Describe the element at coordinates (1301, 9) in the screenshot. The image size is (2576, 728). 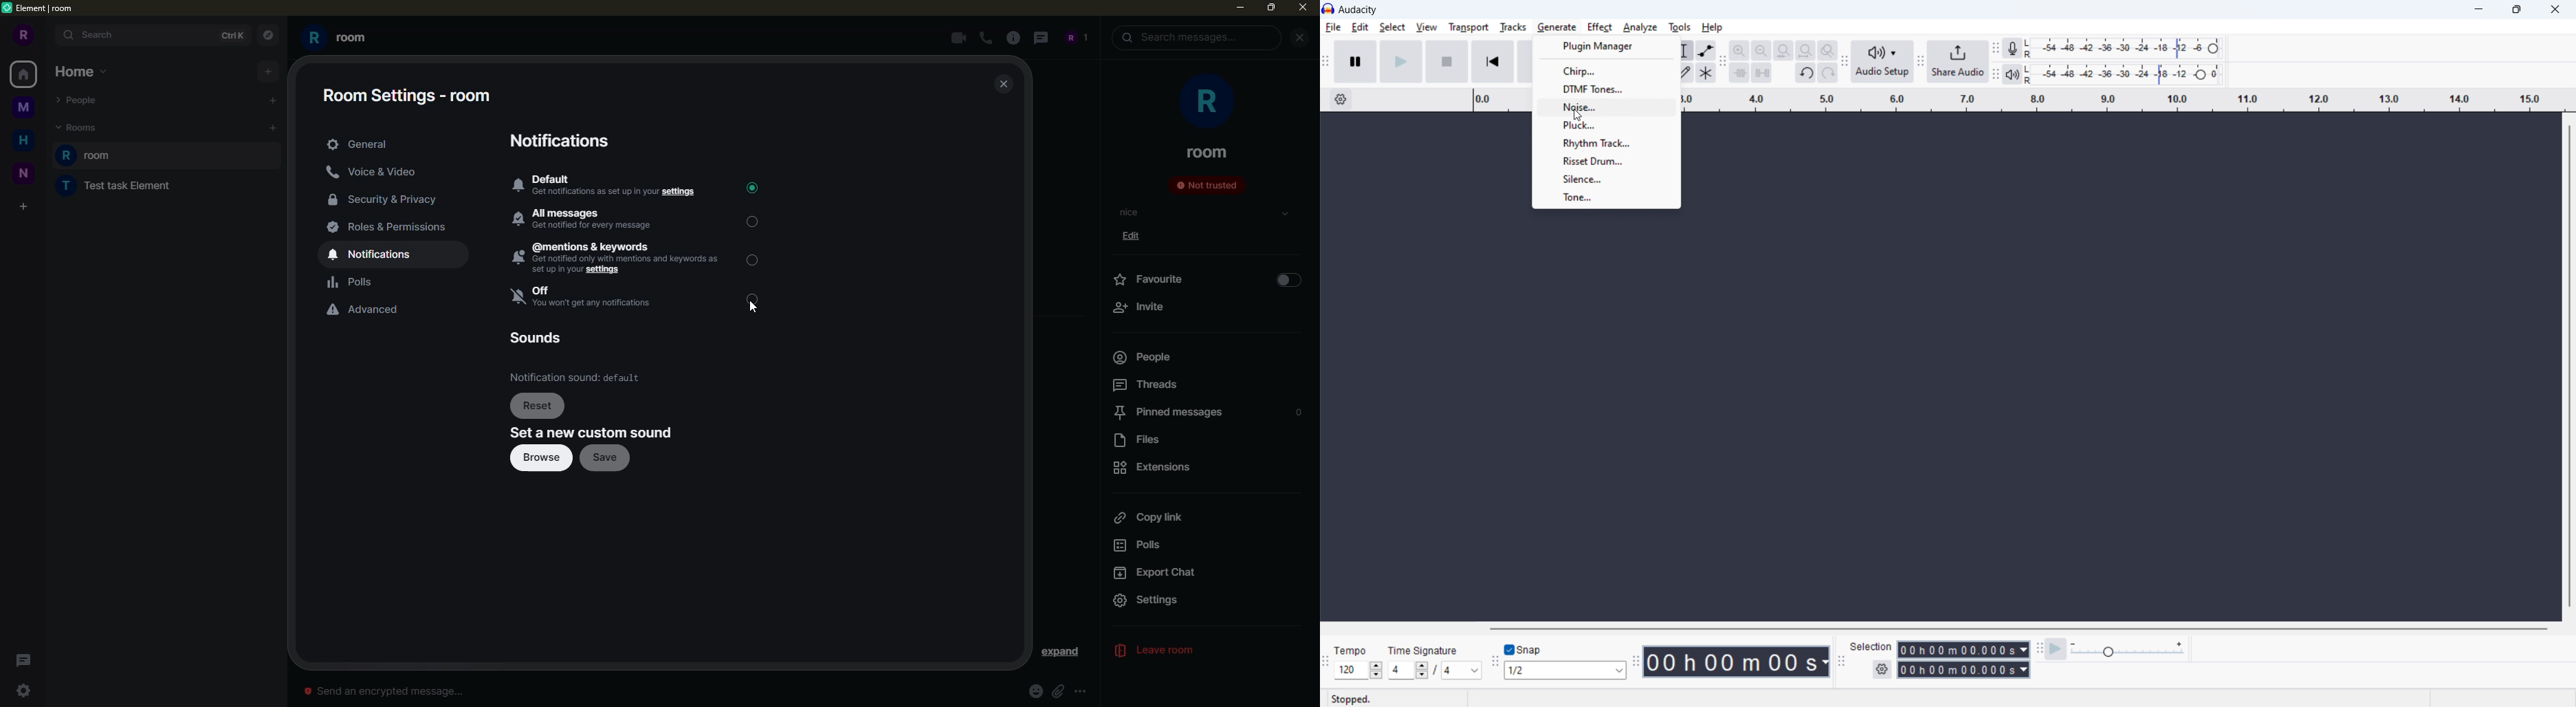
I see `close` at that location.